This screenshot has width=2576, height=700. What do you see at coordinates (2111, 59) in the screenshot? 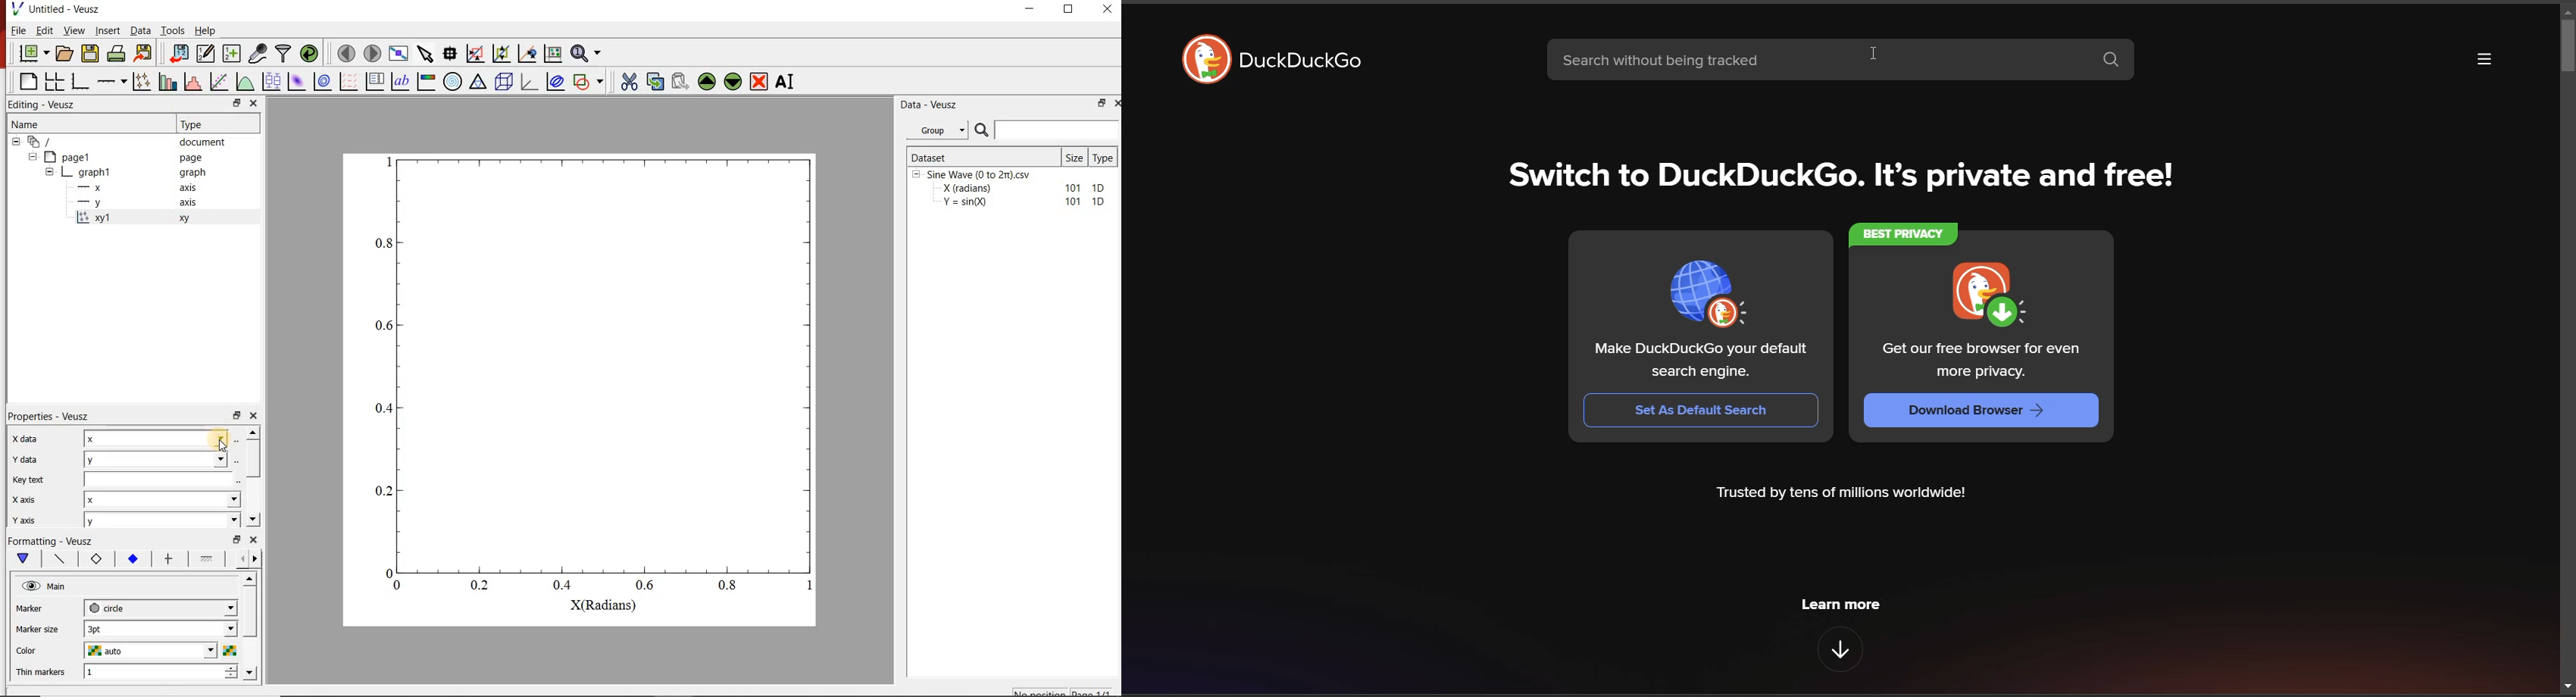
I see `search button` at bounding box center [2111, 59].